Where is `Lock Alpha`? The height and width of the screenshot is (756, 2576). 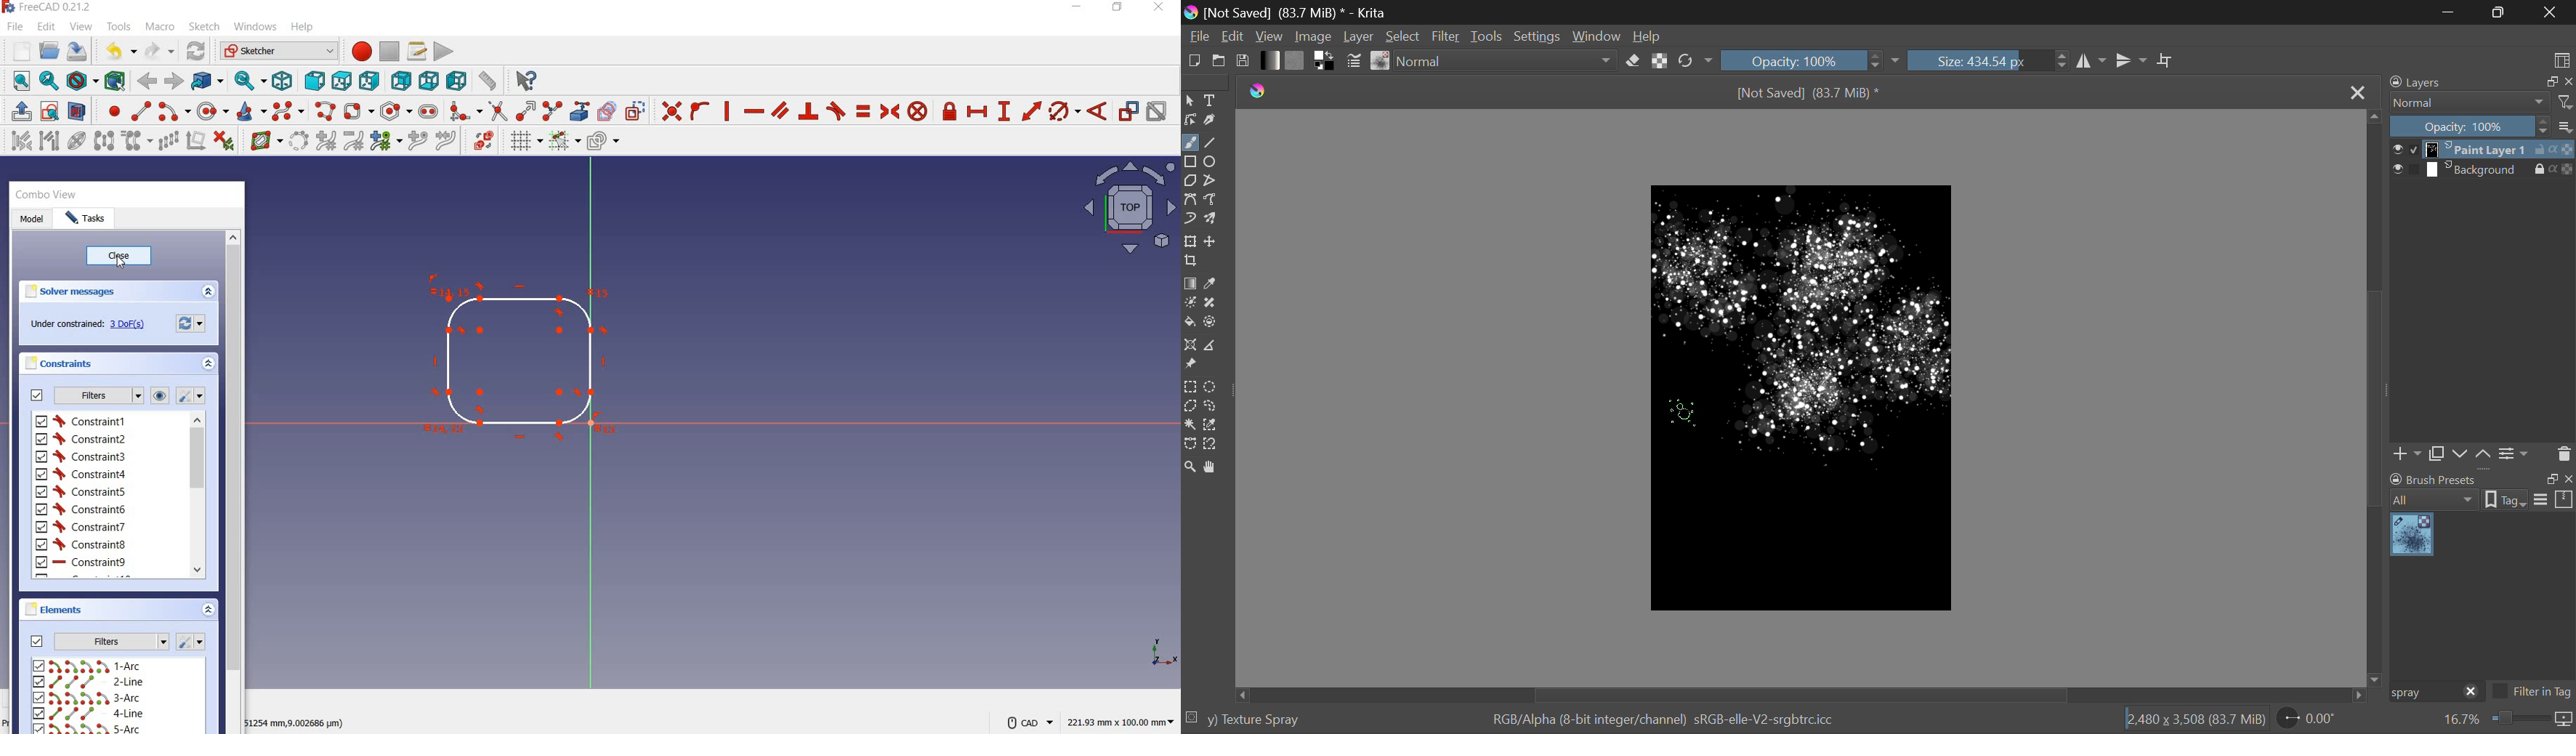 Lock Alpha is located at coordinates (1660, 60).